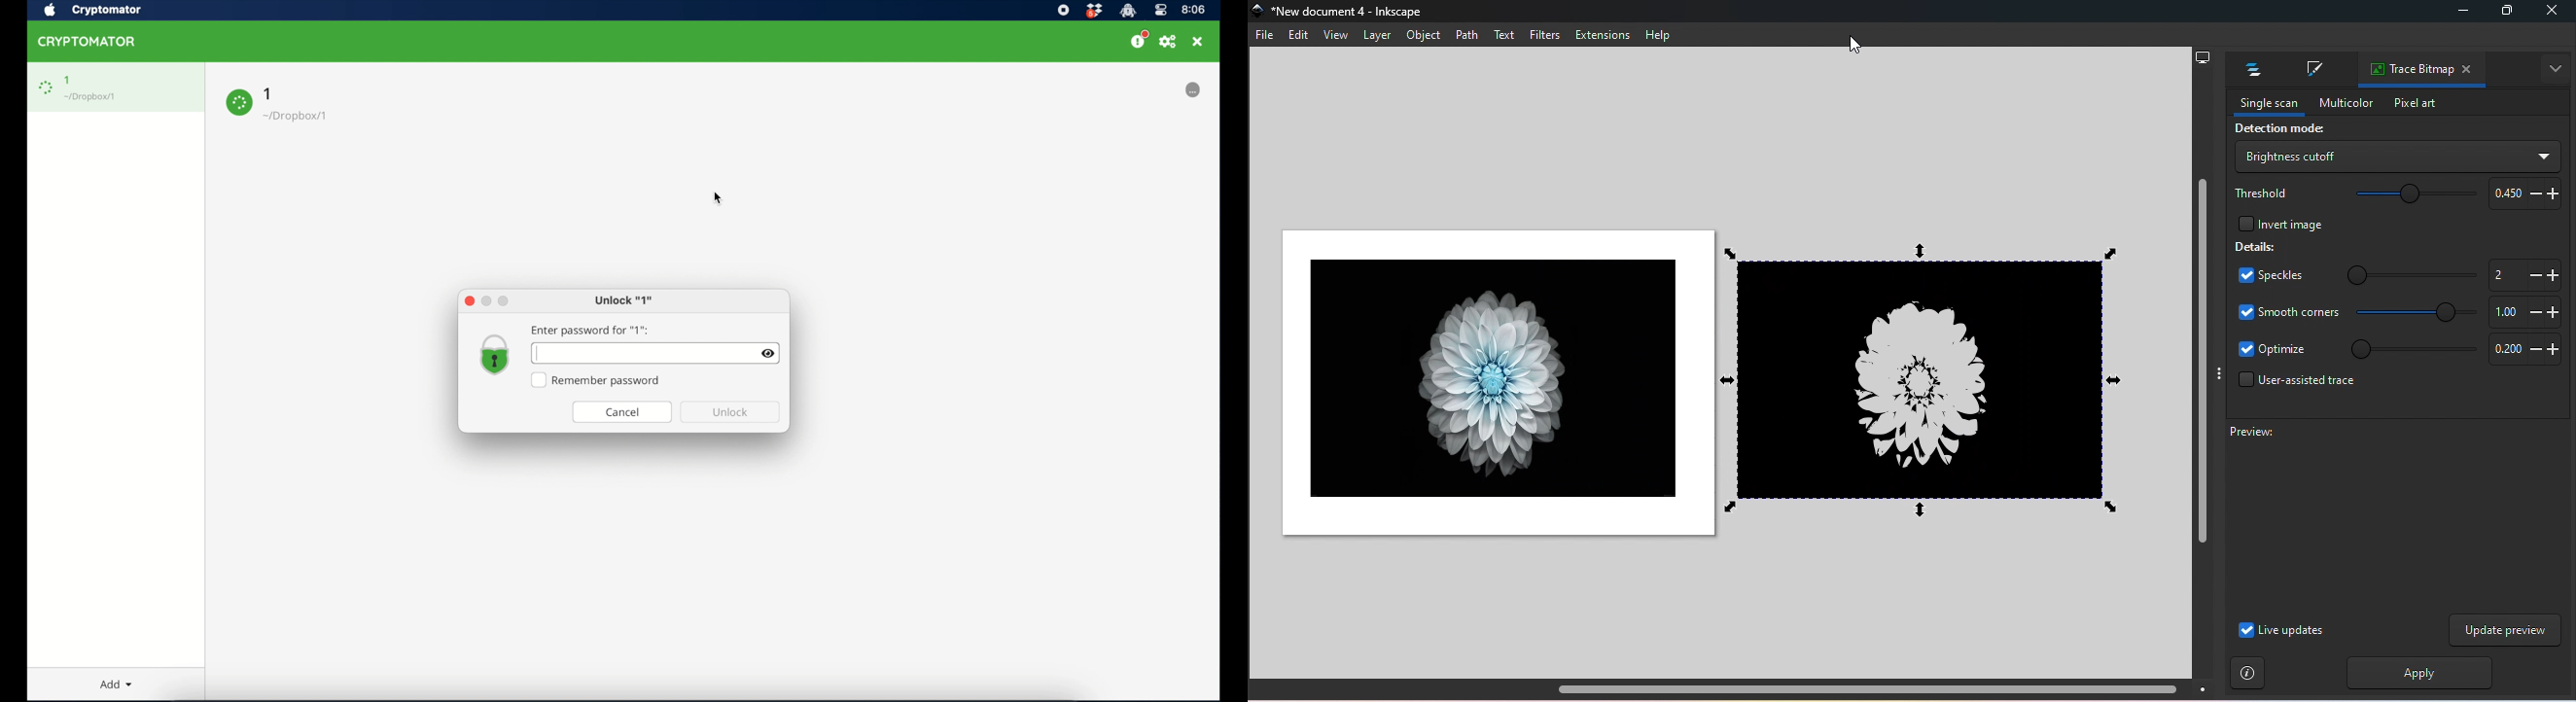 Image resolution: width=2576 pixels, height=728 pixels. I want to click on Optimize slide bar, so click(2408, 349).